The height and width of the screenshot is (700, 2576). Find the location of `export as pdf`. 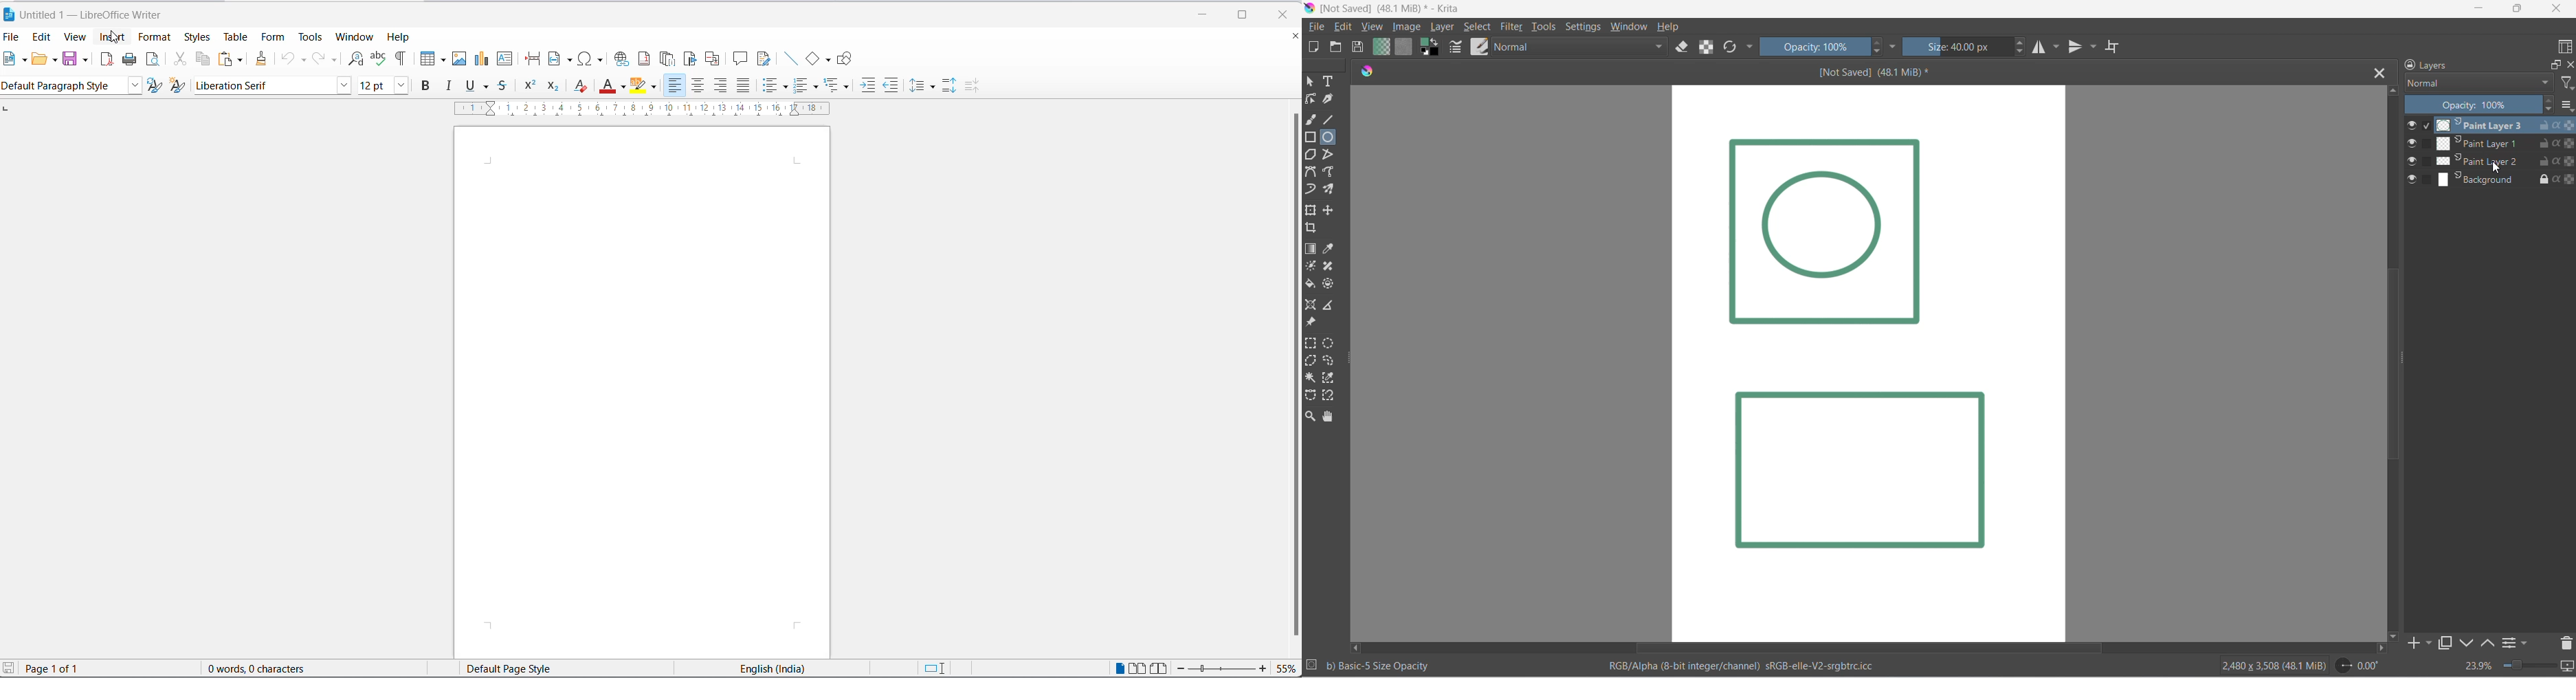

export as pdf is located at coordinates (104, 59).